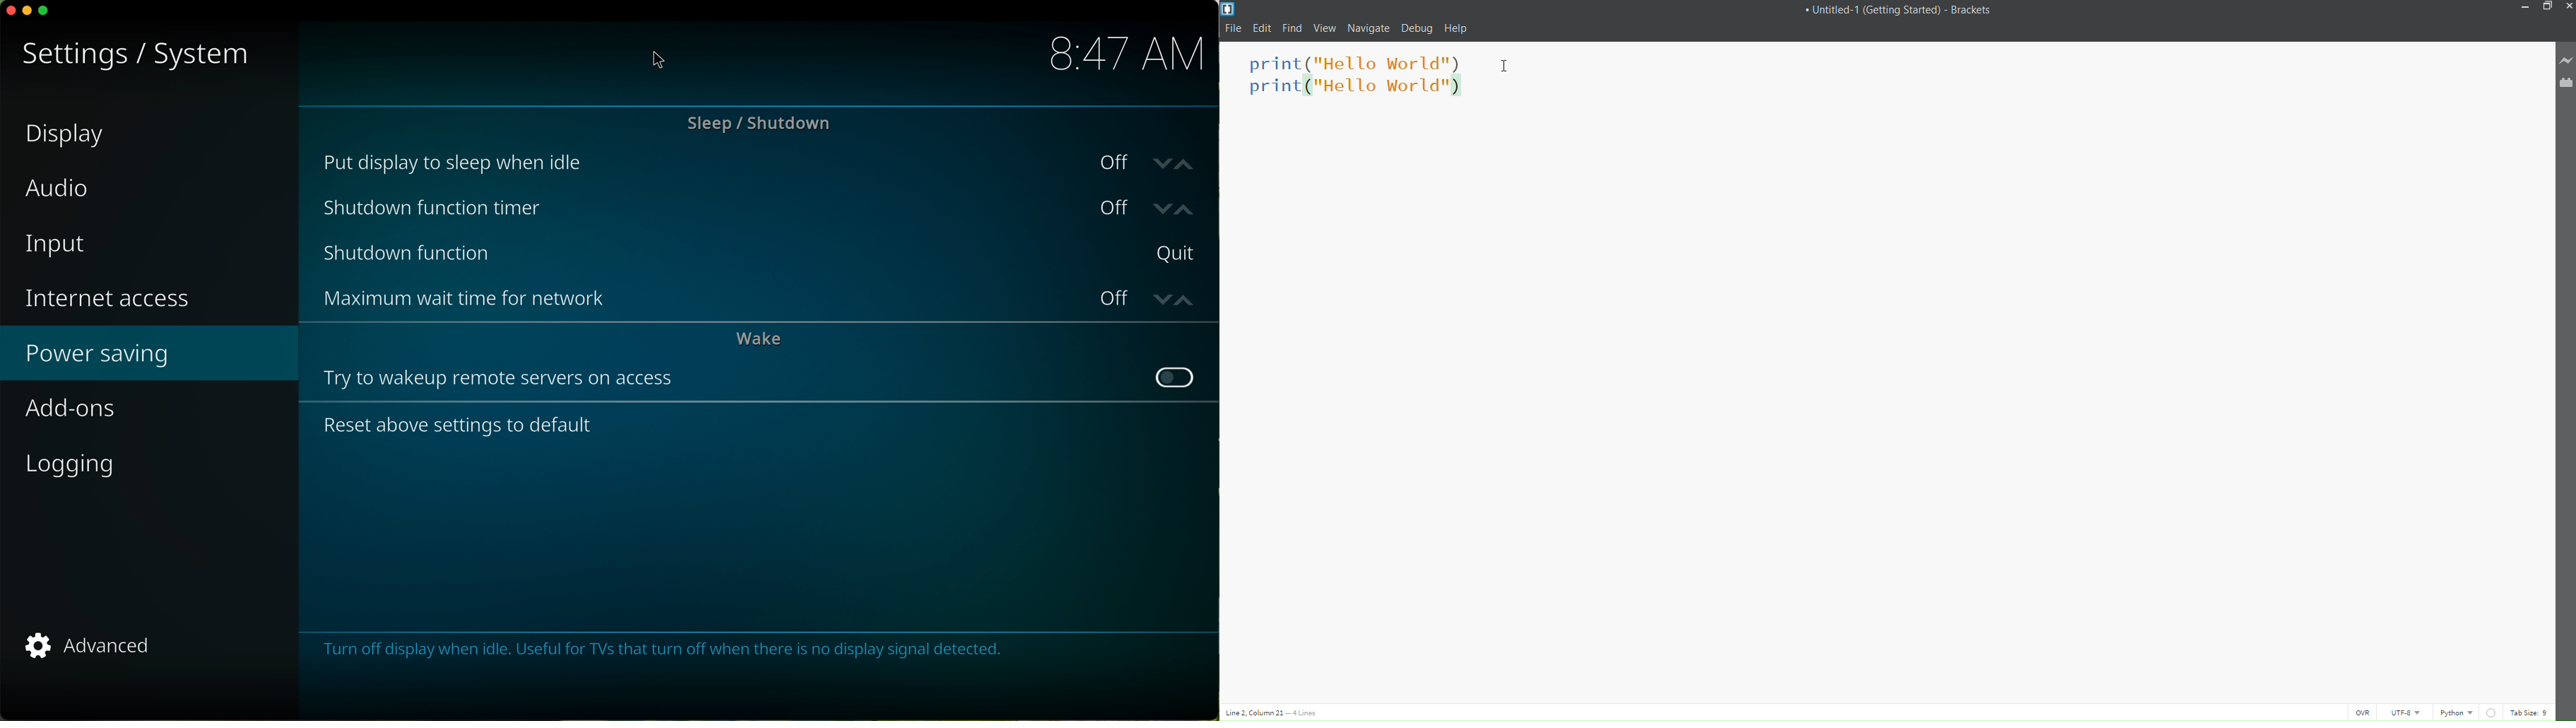 The height and width of the screenshot is (728, 2576). I want to click on live preview, so click(2563, 59).